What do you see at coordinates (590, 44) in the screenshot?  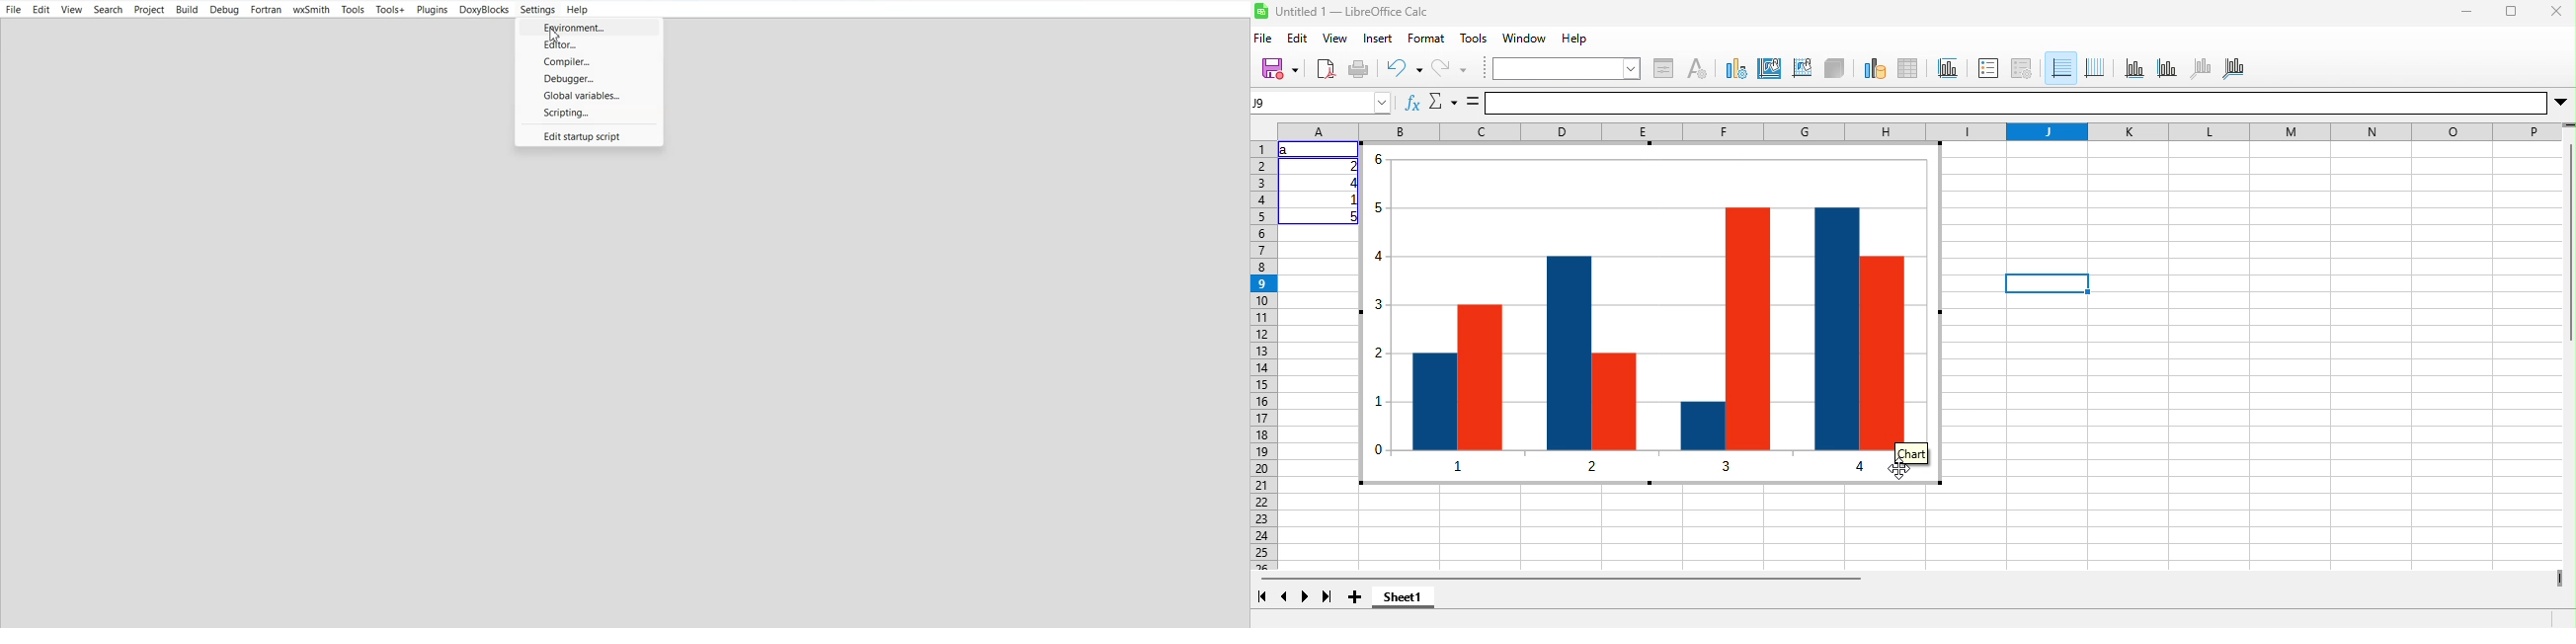 I see `Editor` at bounding box center [590, 44].